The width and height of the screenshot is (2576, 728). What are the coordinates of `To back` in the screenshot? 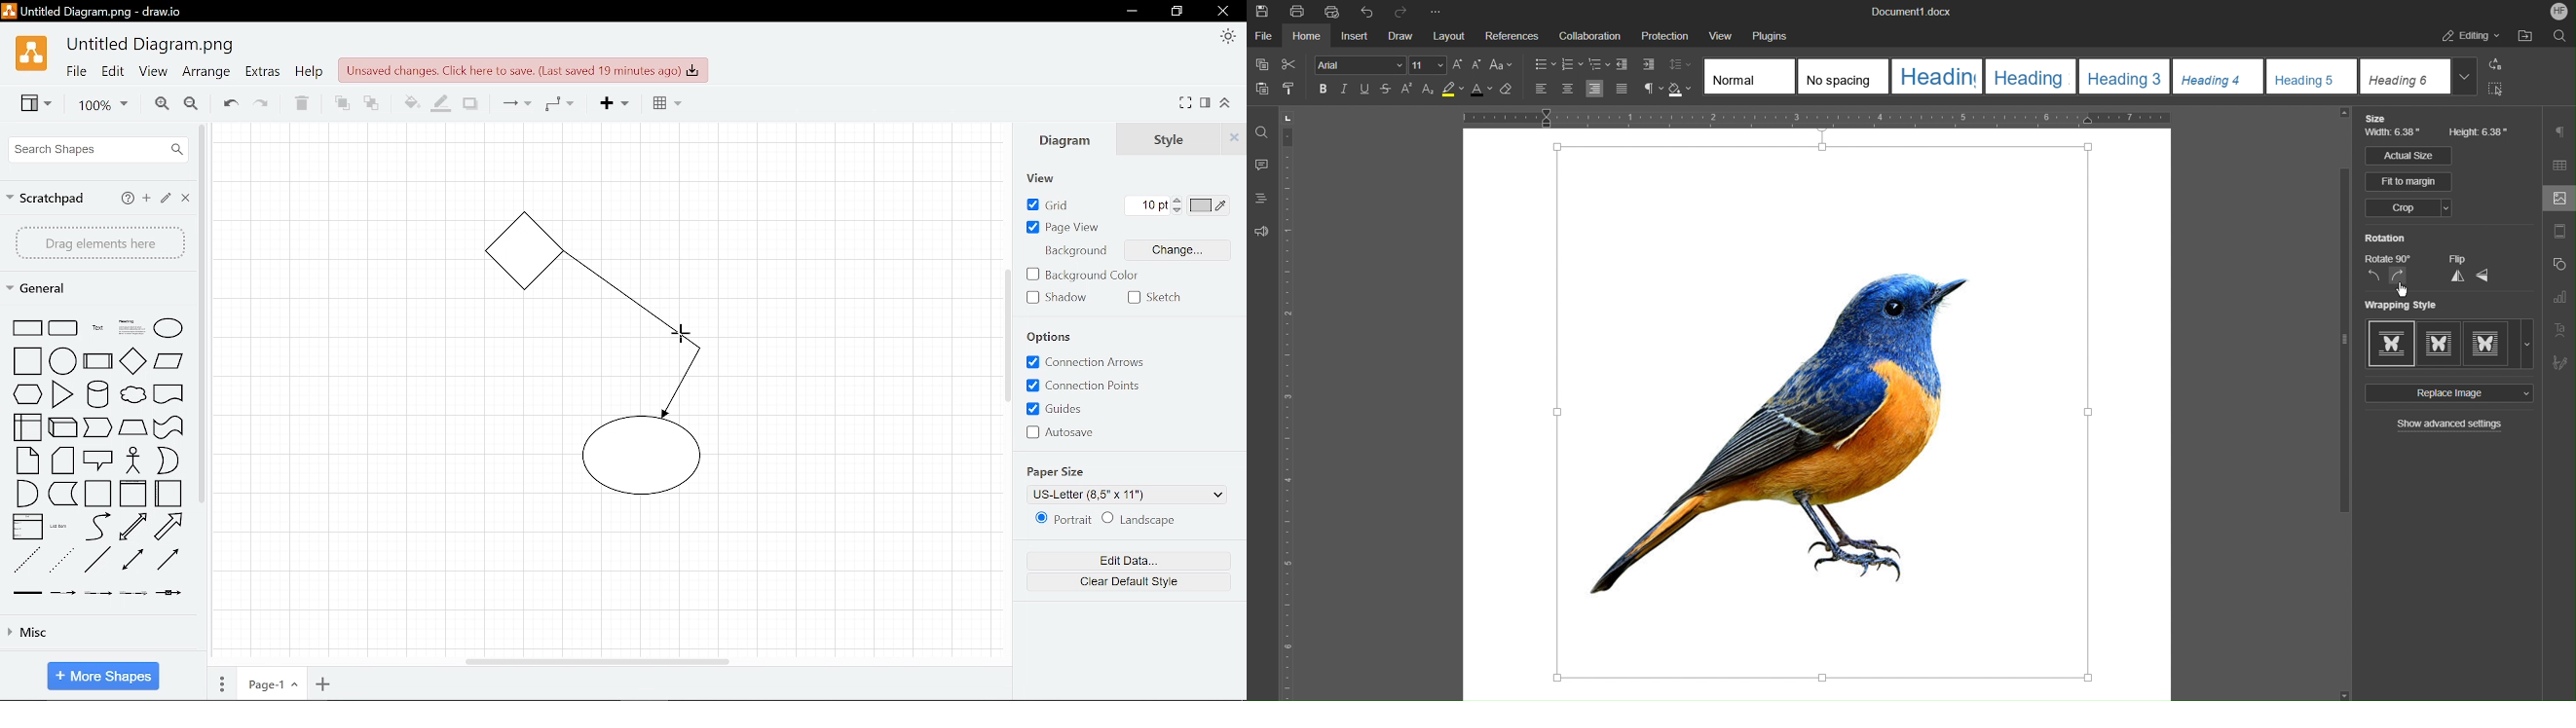 It's located at (372, 102).